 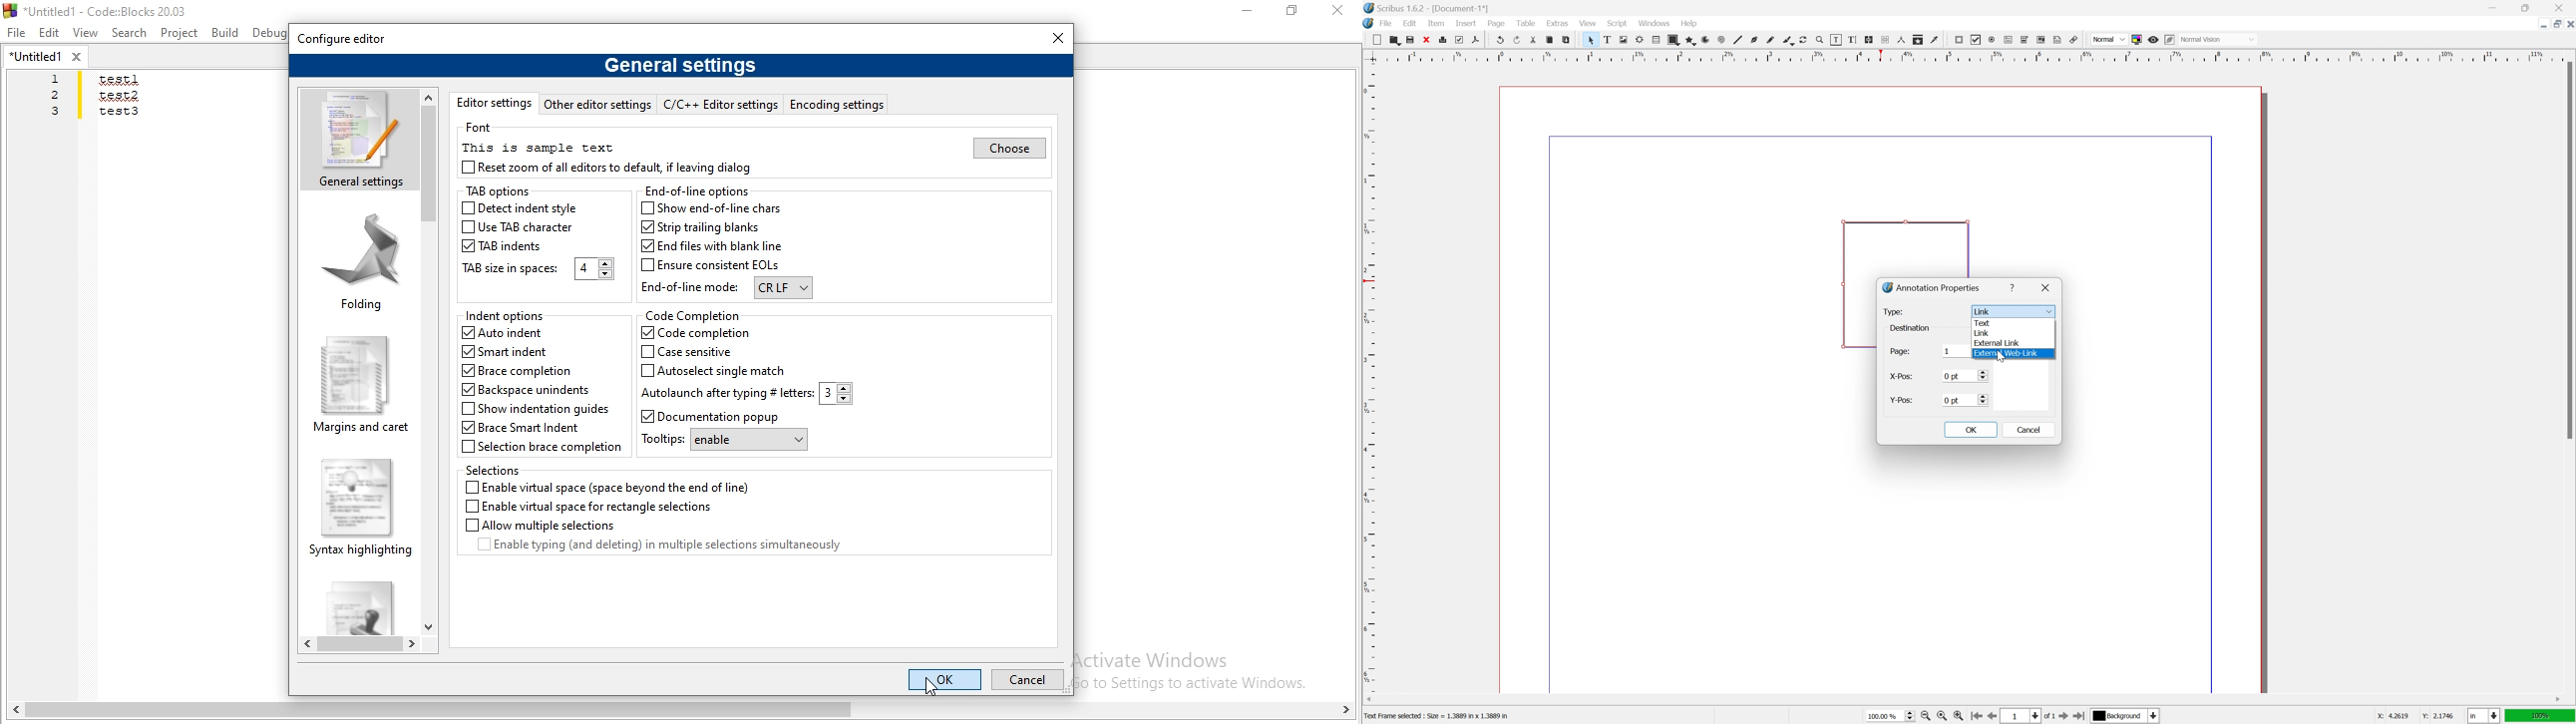 What do you see at coordinates (1942, 716) in the screenshot?
I see `zoom to 100%` at bounding box center [1942, 716].